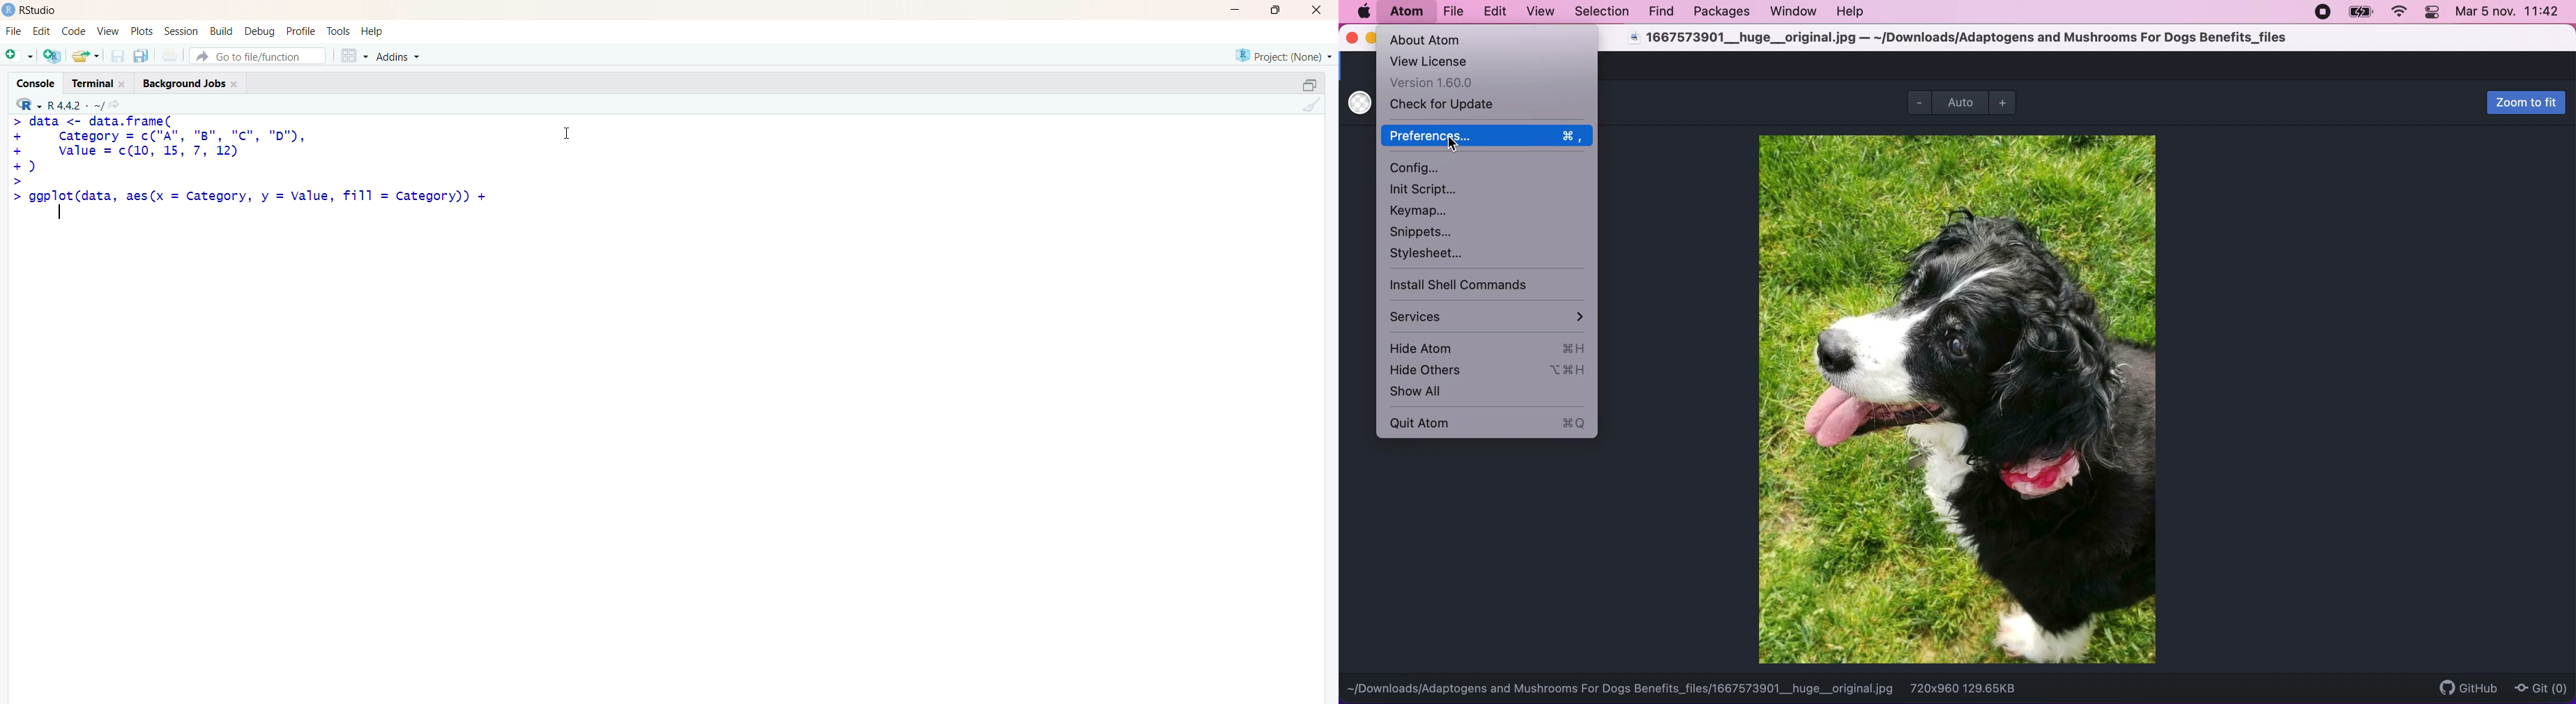 This screenshot has height=728, width=2576. I want to click on debug, so click(260, 31).